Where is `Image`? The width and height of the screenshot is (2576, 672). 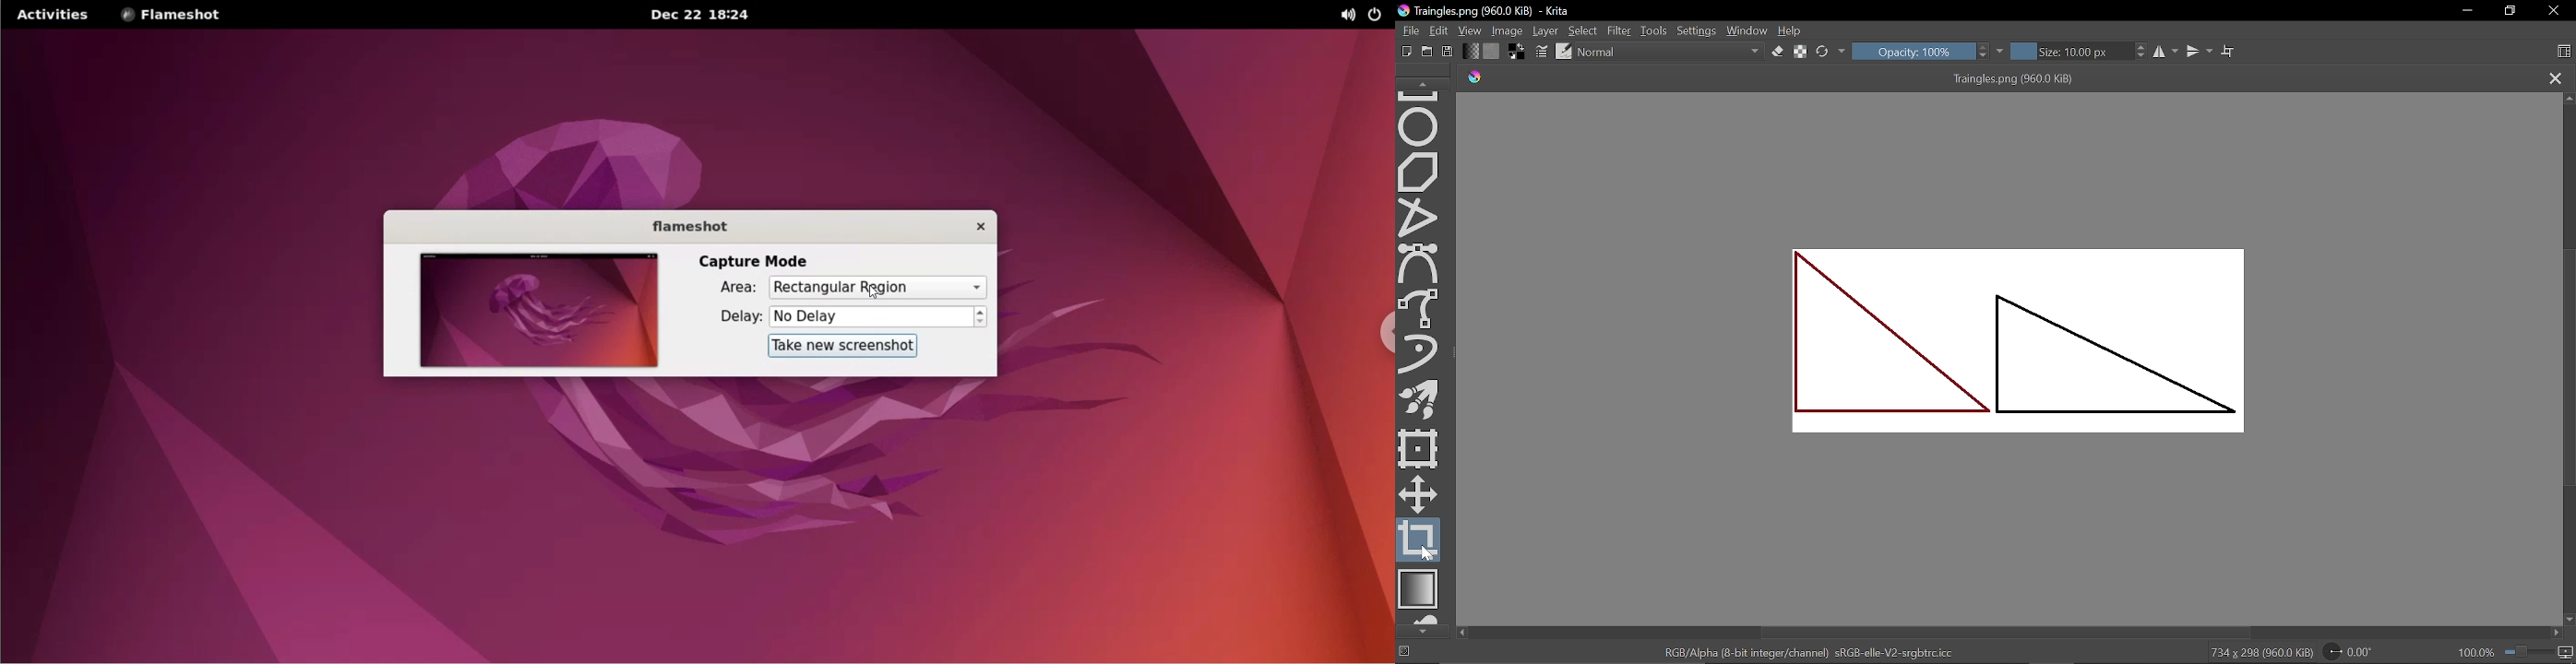 Image is located at coordinates (1509, 30).